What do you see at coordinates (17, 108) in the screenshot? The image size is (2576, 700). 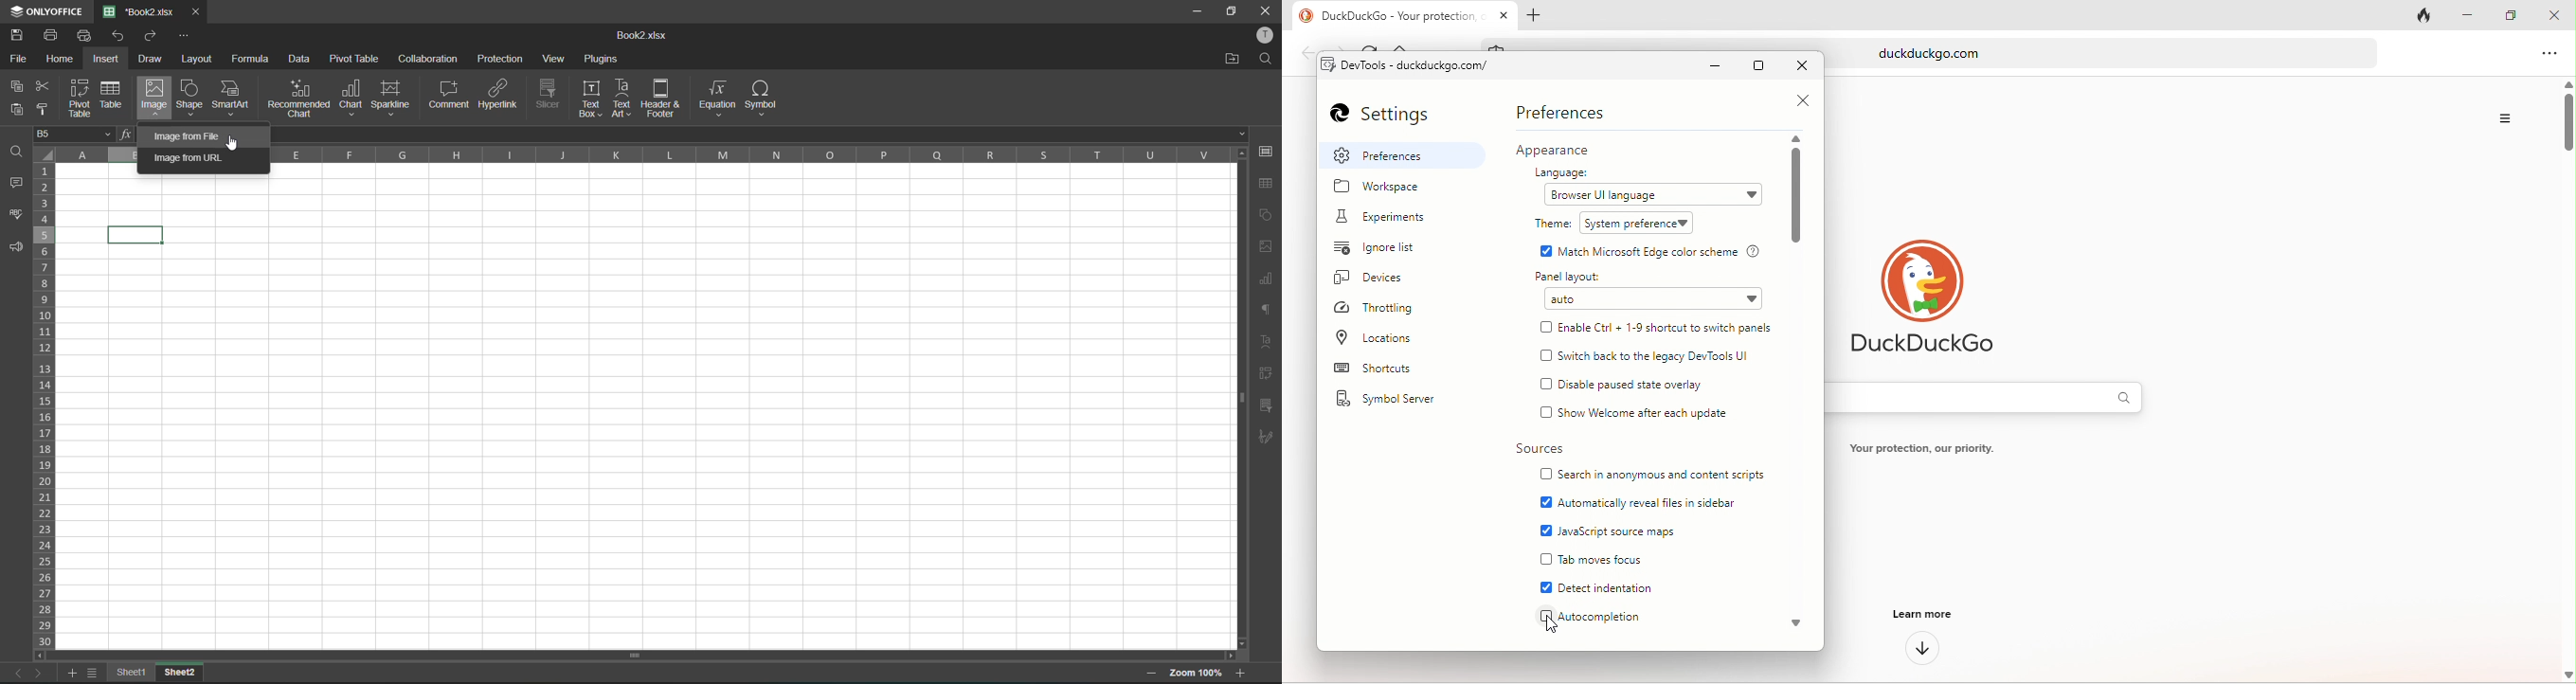 I see `paste` at bounding box center [17, 108].